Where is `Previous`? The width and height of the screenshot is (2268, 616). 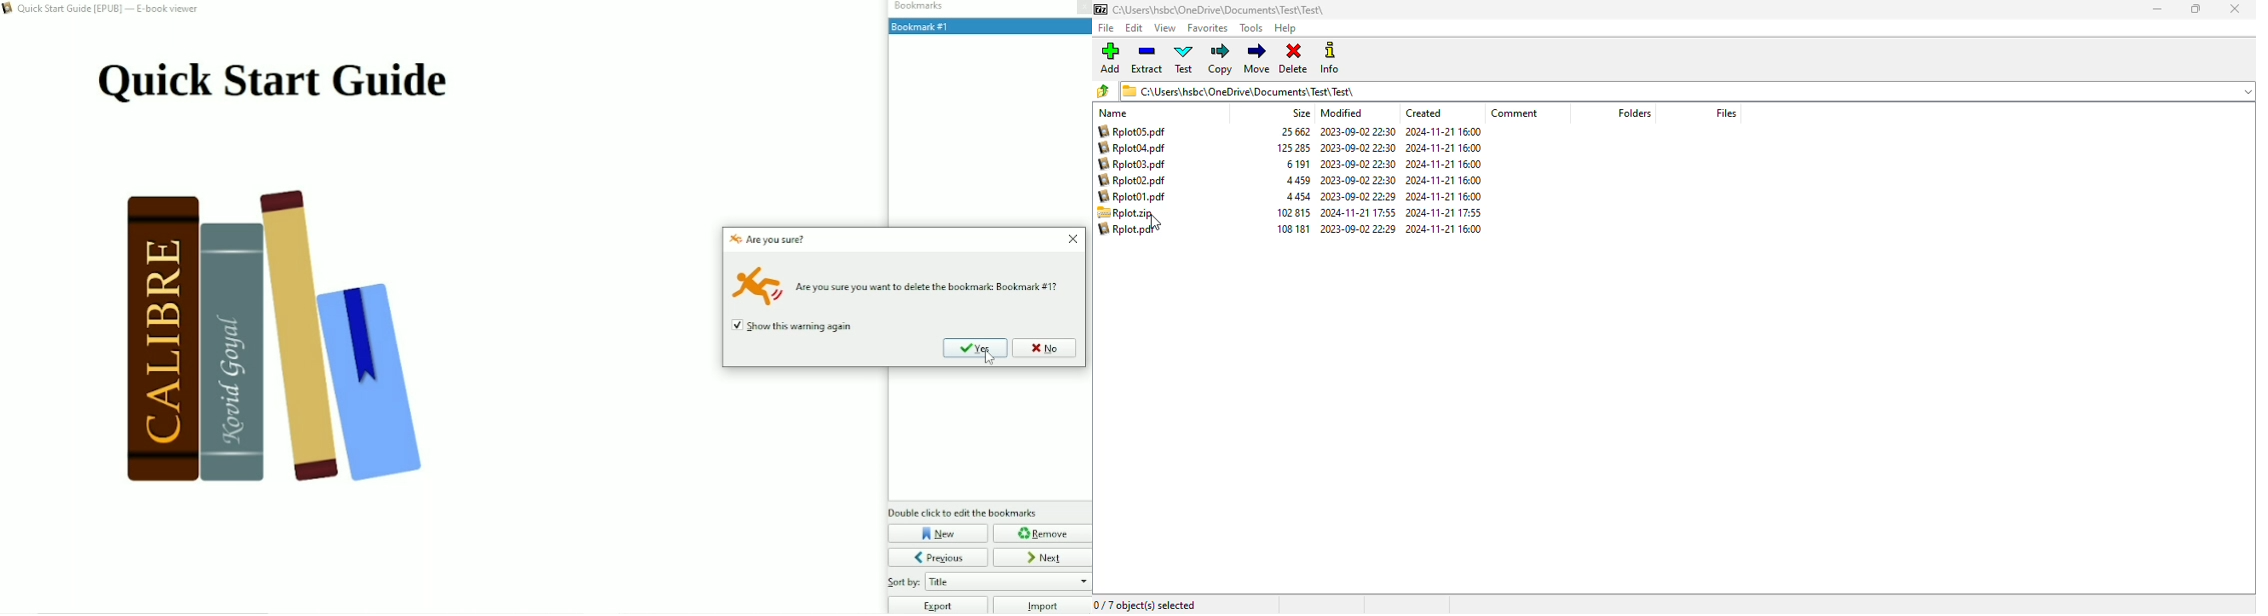 Previous is located at coordinates (938, 557).